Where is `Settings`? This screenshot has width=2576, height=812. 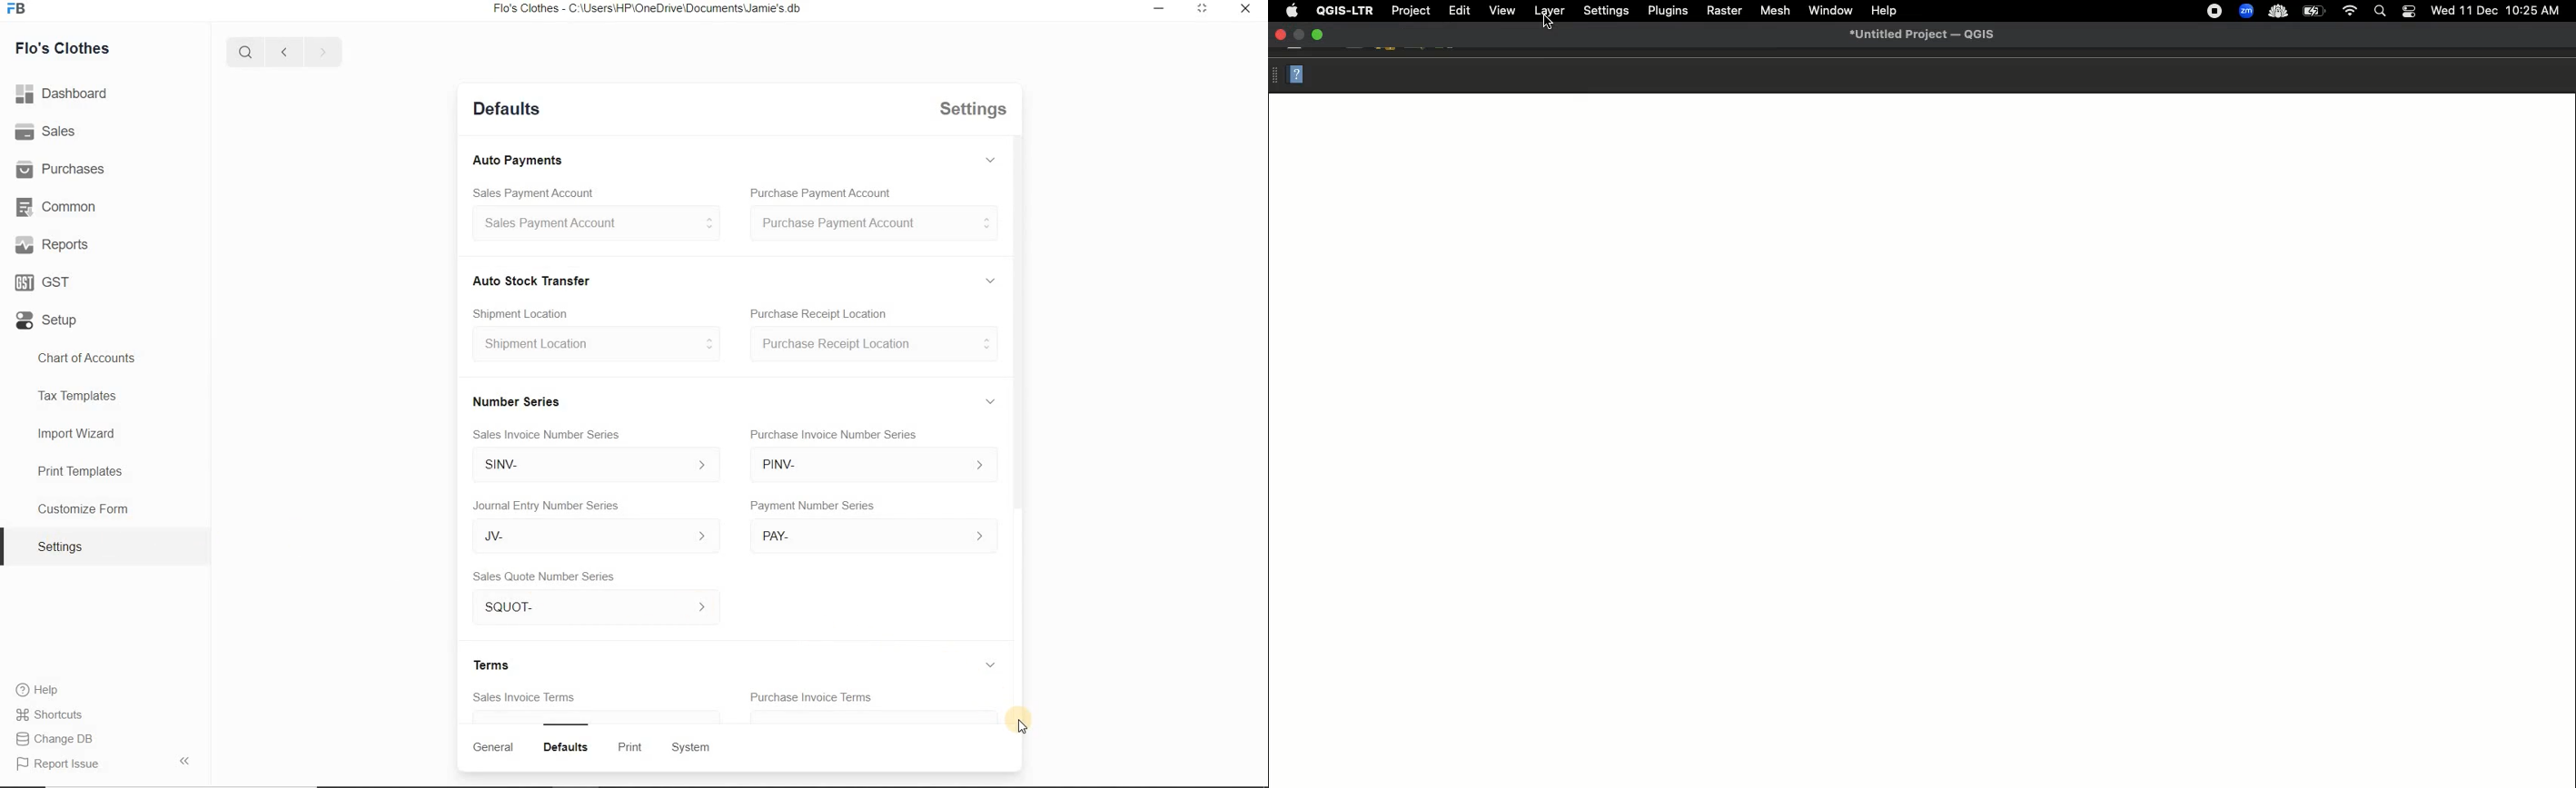 Settings is located at coordinates (105, 546).